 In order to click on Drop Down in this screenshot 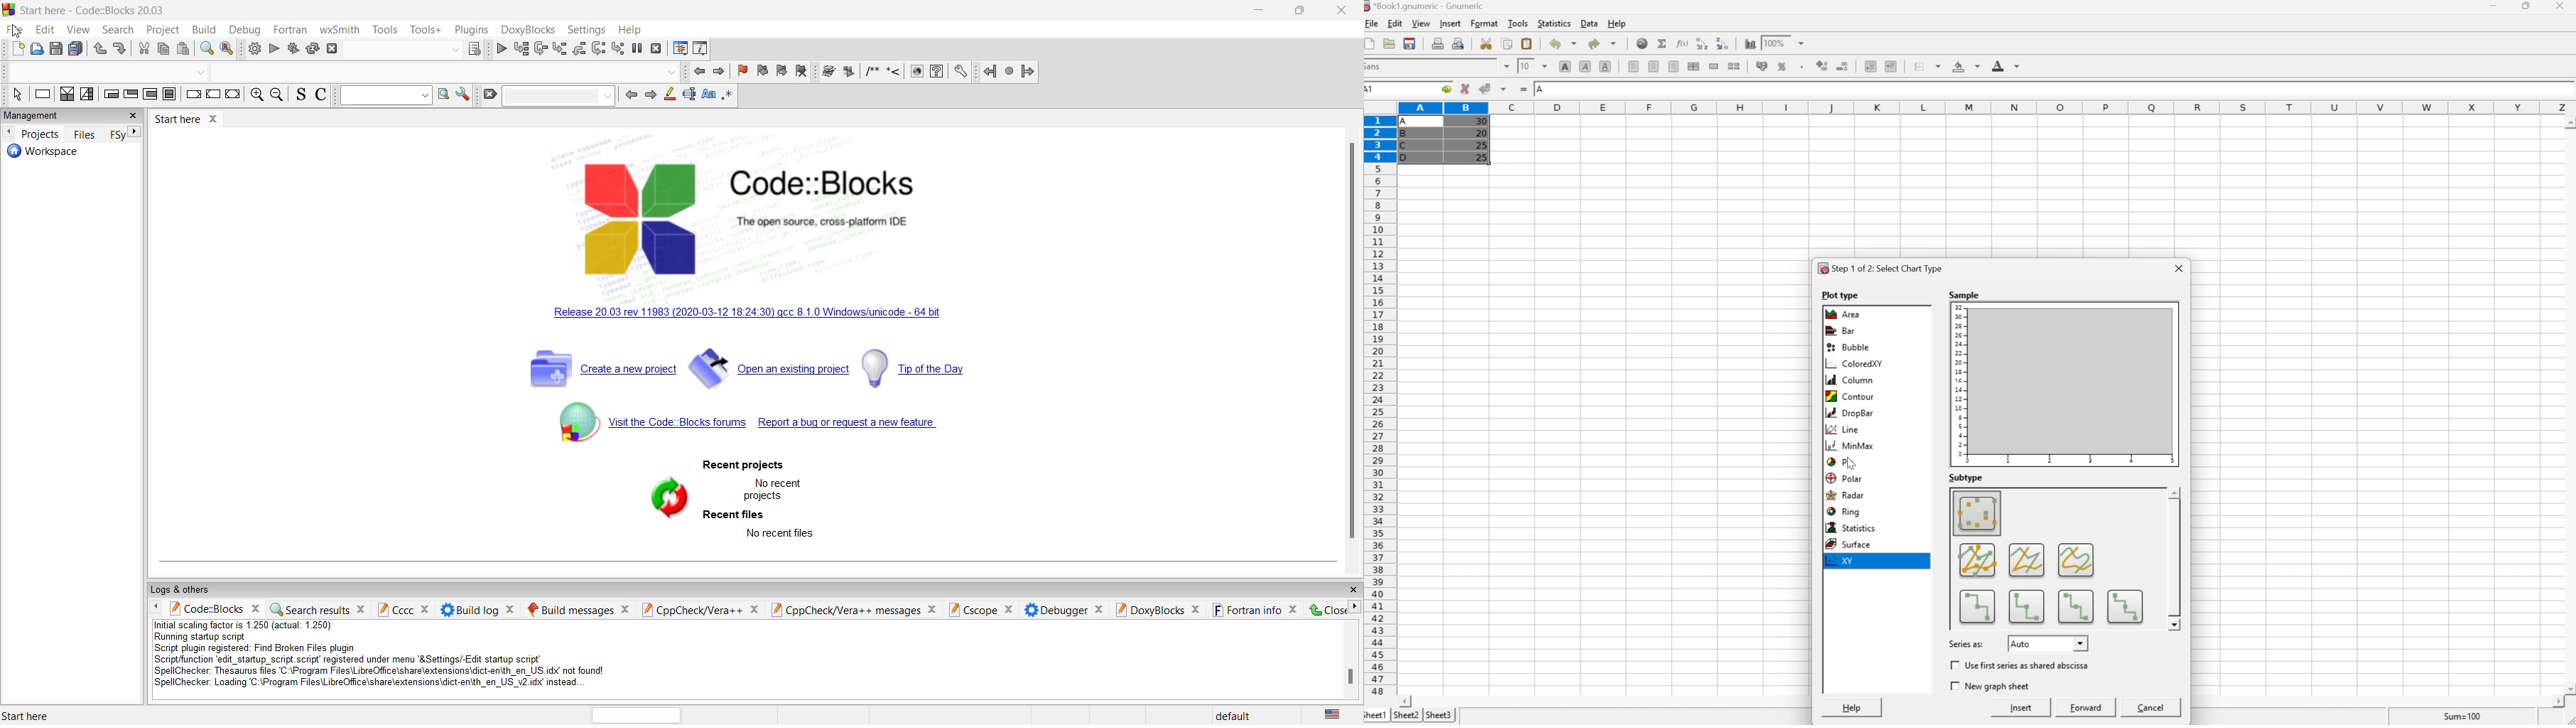, I will do `click(2082, 643)`.